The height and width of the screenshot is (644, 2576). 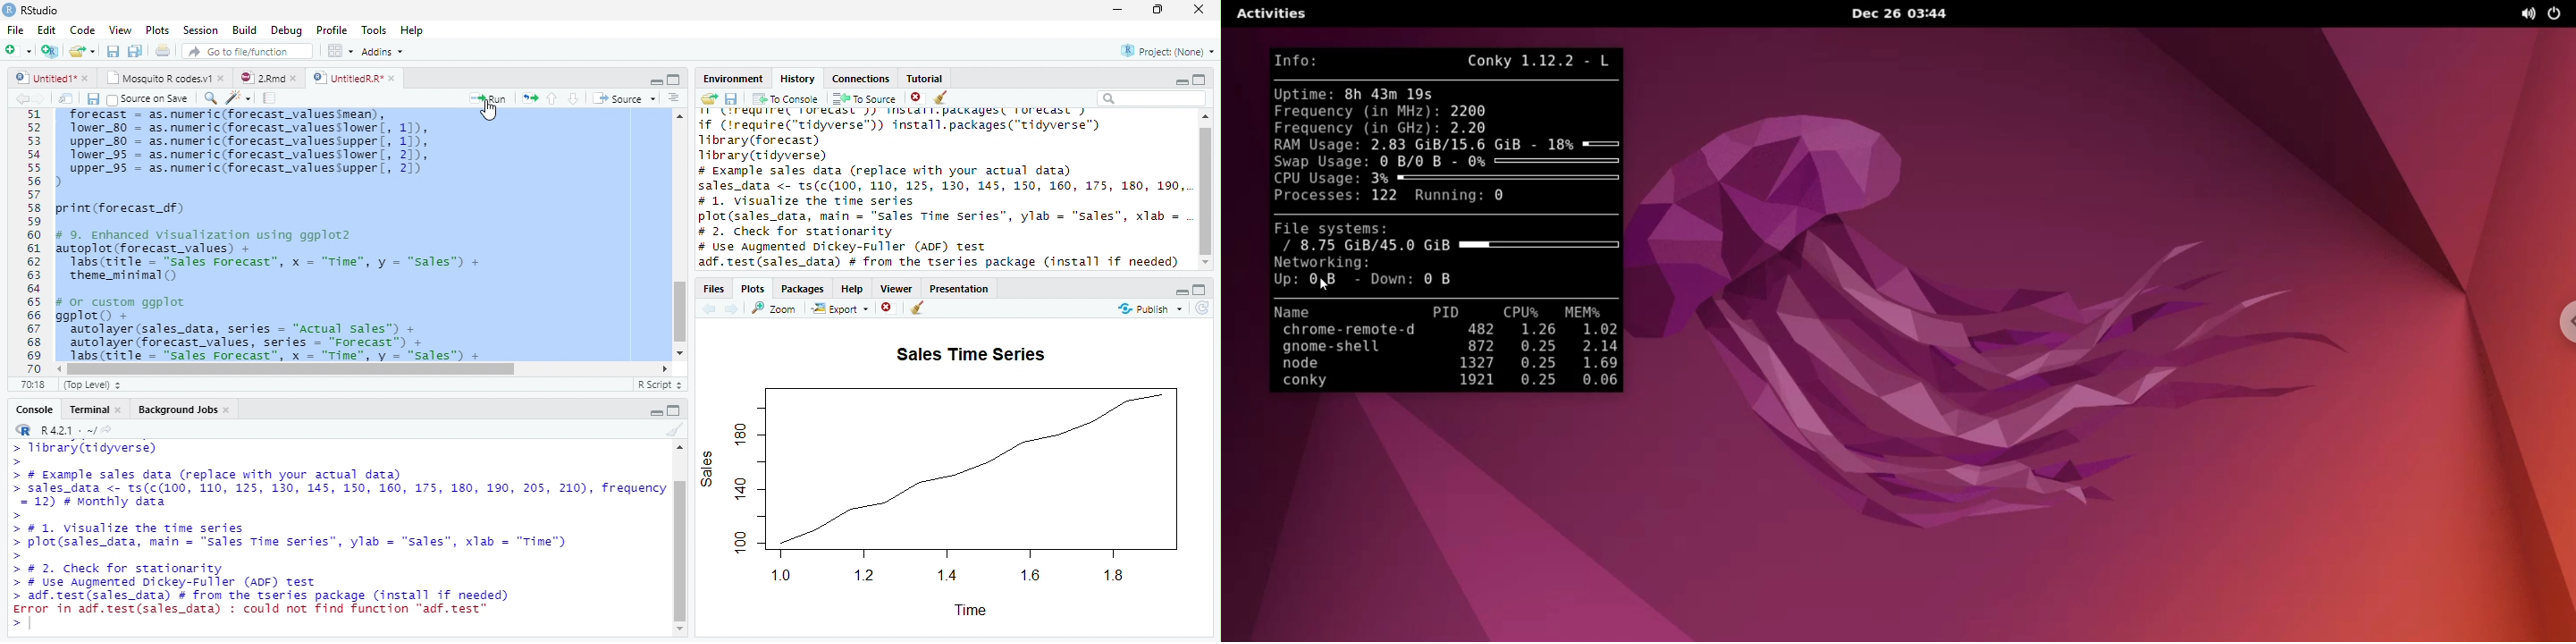 I want to click on Clean, so click(x=944, y=97).